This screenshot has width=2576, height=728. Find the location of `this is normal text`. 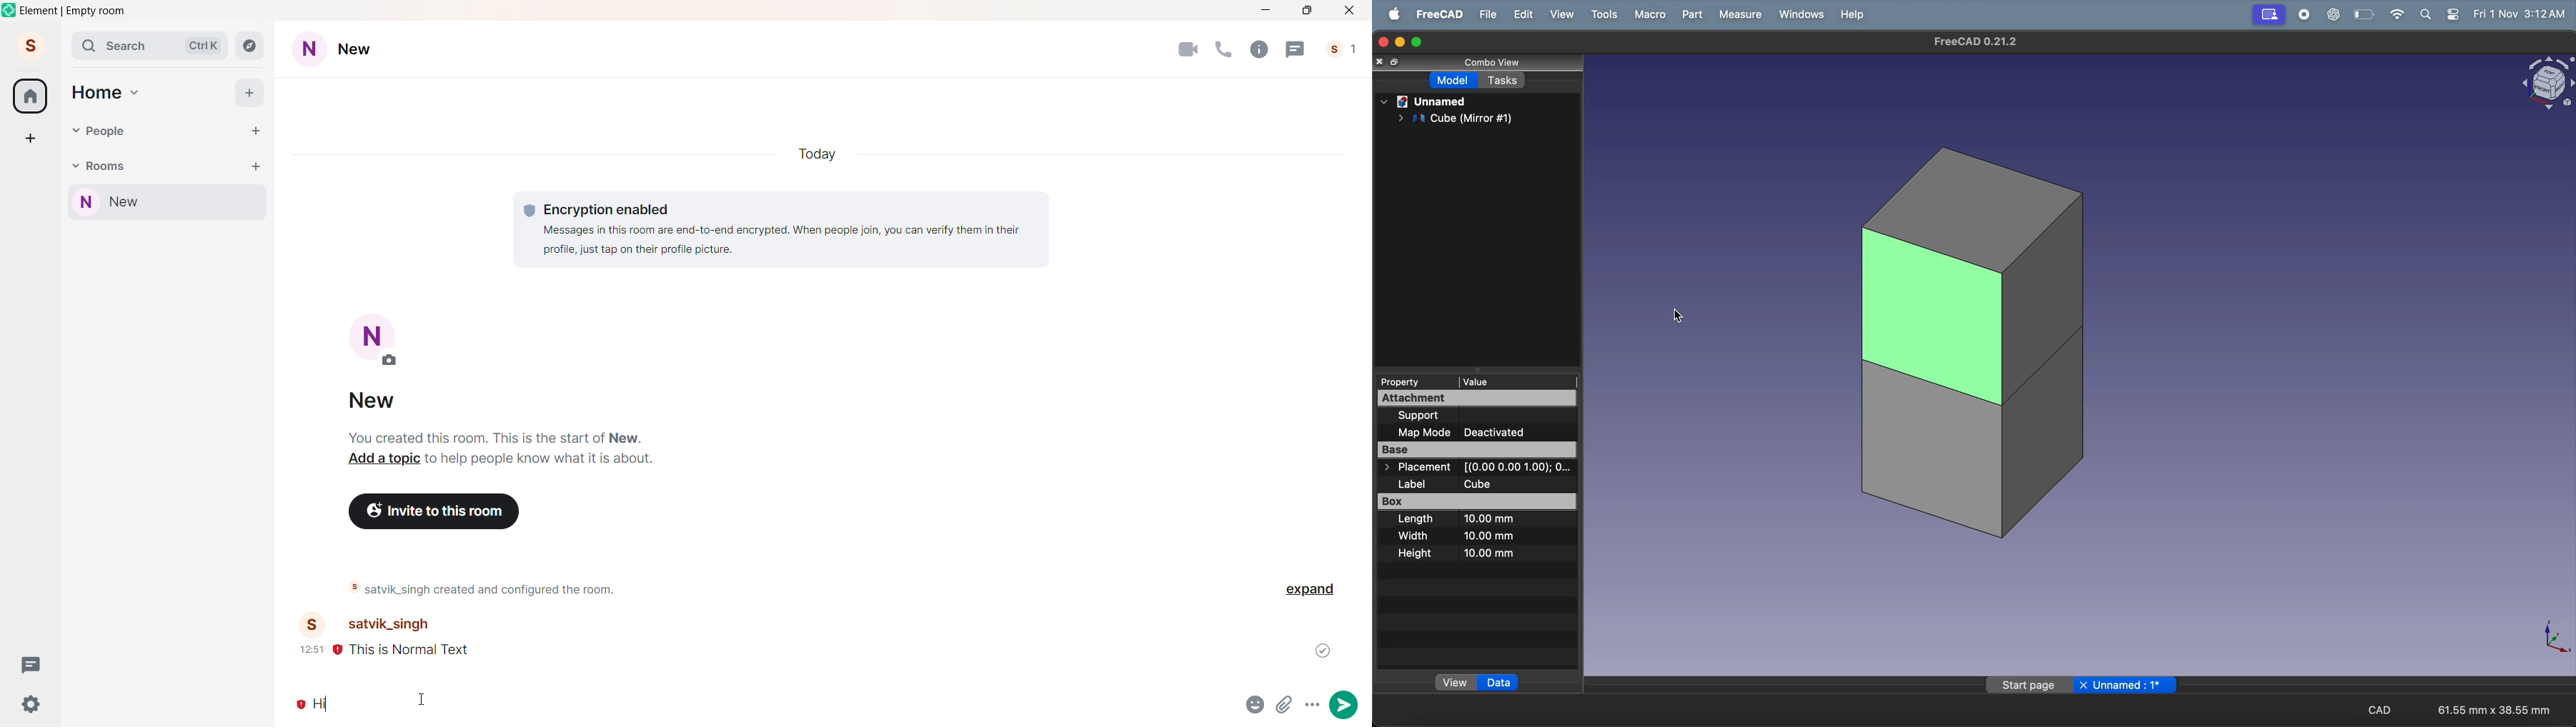

this is normal text is located at coordinates (429, 652).